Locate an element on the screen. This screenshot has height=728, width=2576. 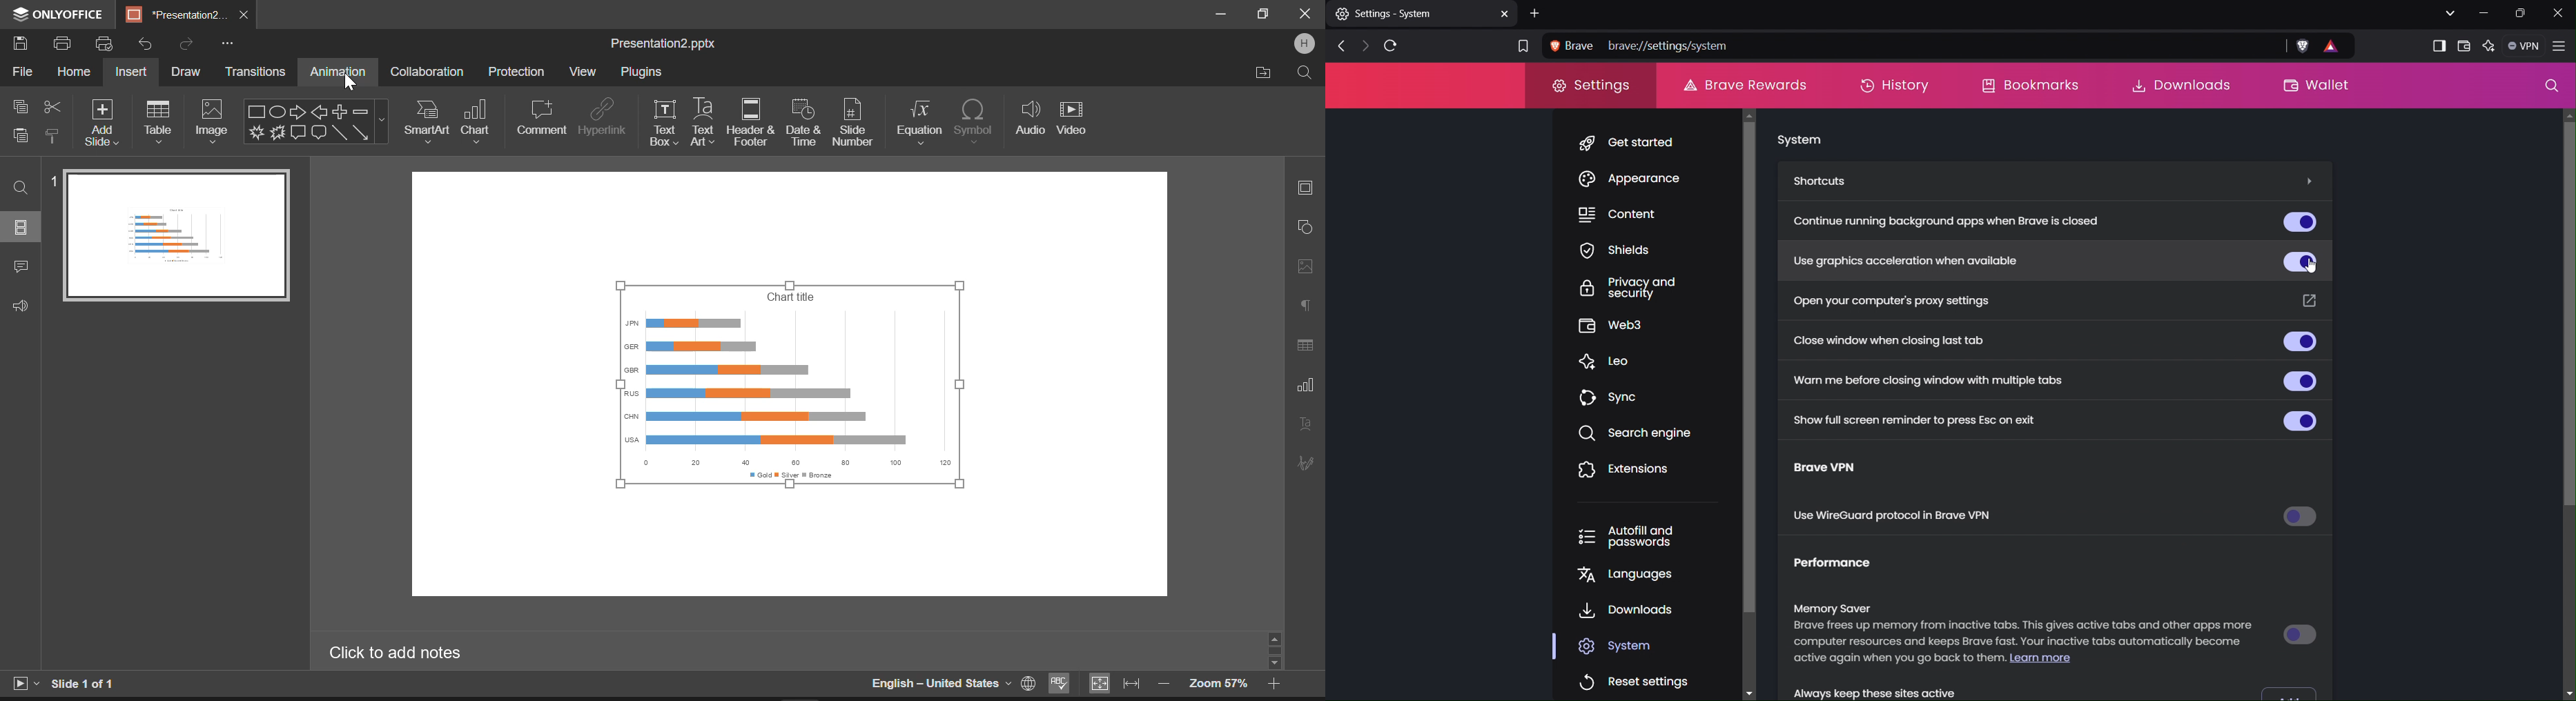
Continue running background apps when Brave is closed is located at coordinates (1953, 223).